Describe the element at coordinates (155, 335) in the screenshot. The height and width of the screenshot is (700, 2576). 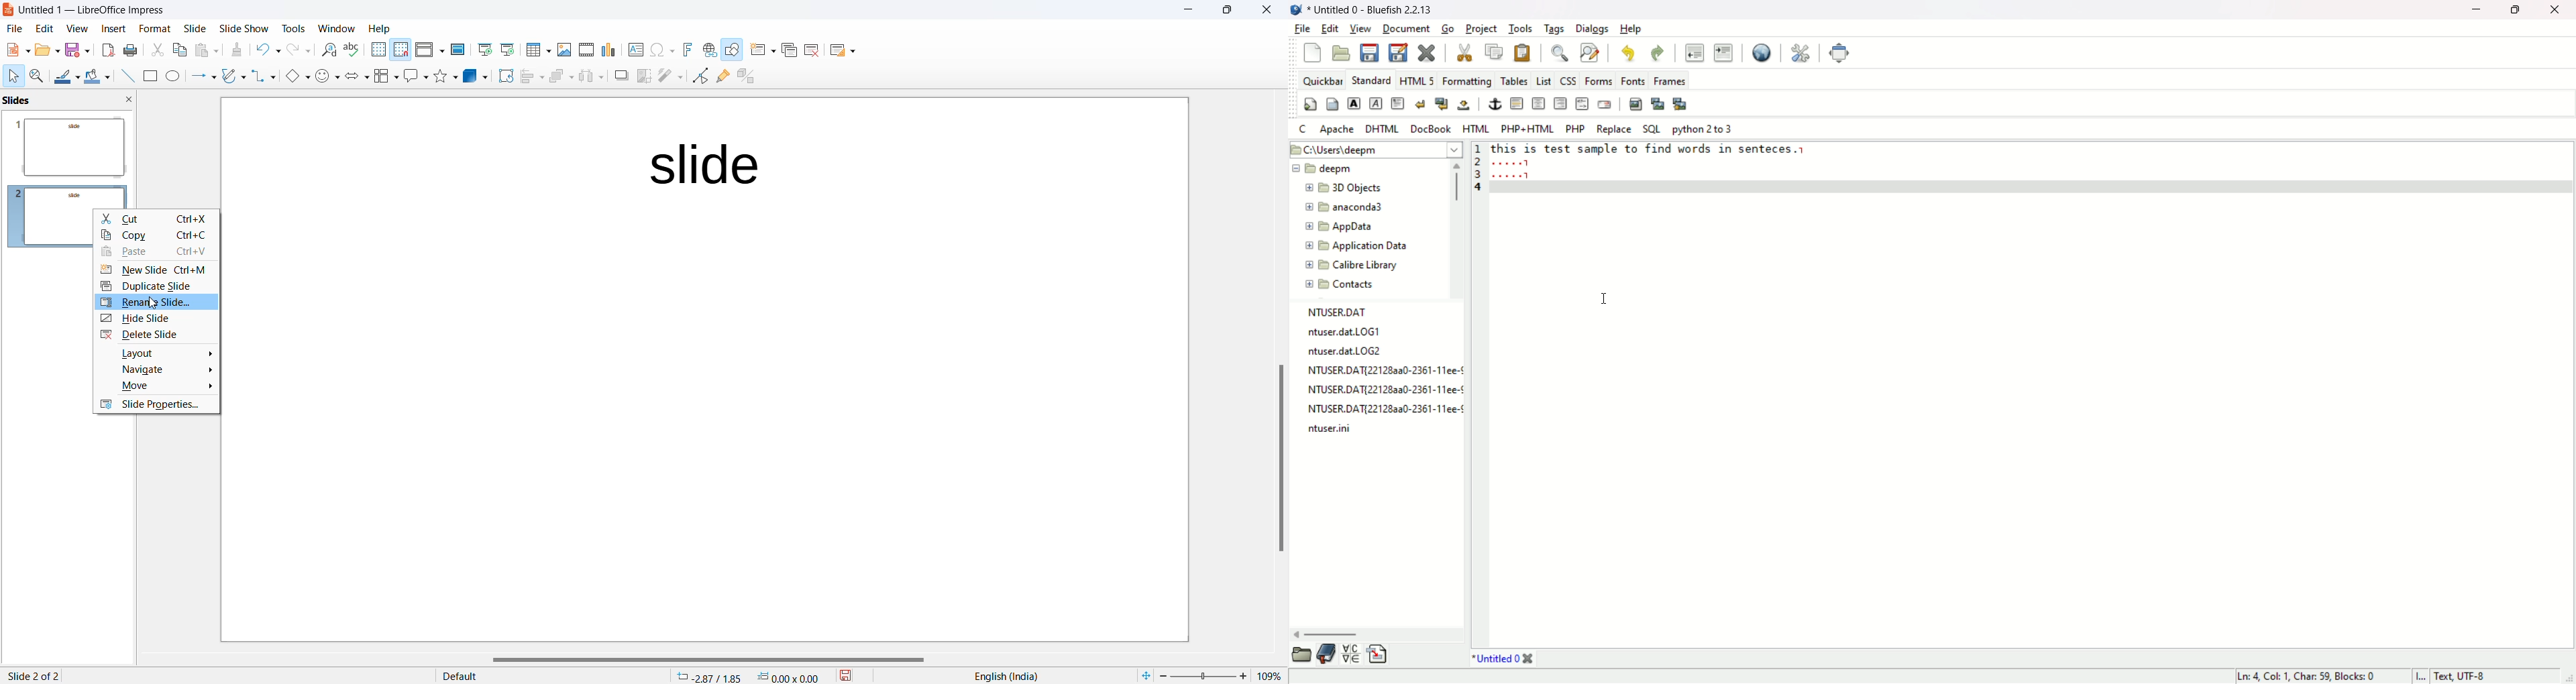
I see `delete slide` at that location.